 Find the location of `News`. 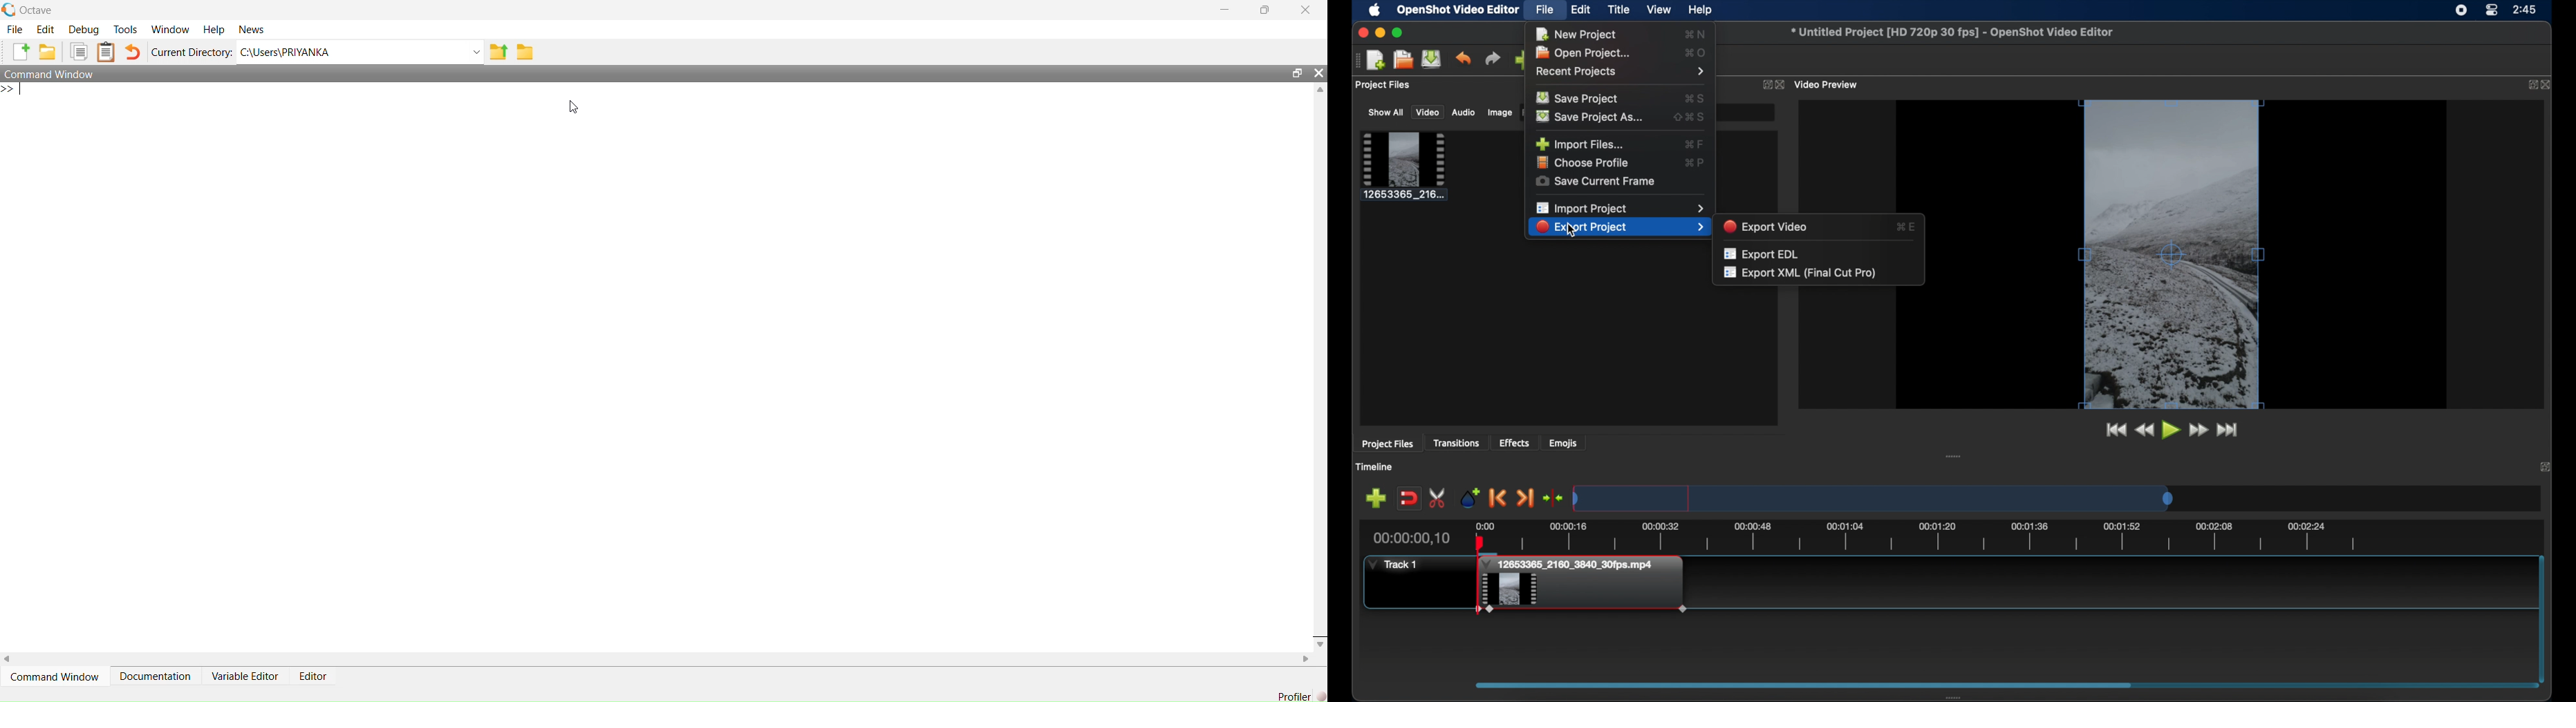

News is located at coordinates (253, 30).